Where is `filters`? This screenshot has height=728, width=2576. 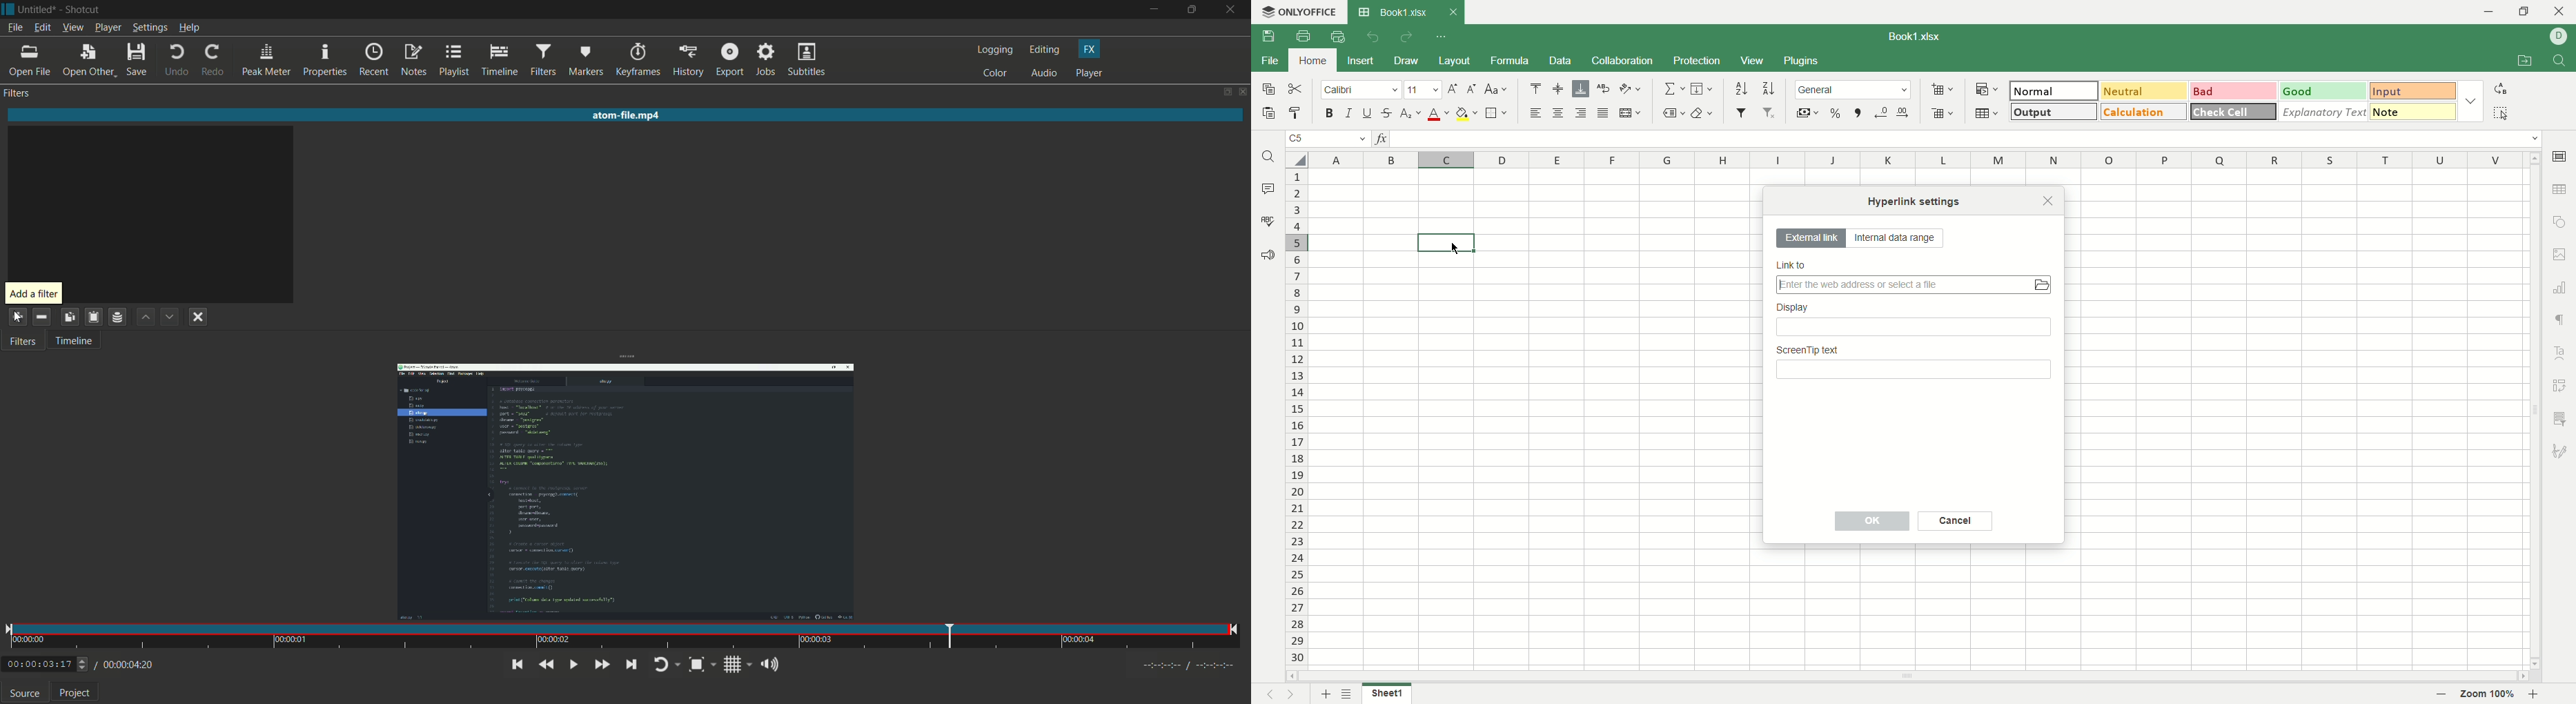
filters is located at coordinates (22, 340).